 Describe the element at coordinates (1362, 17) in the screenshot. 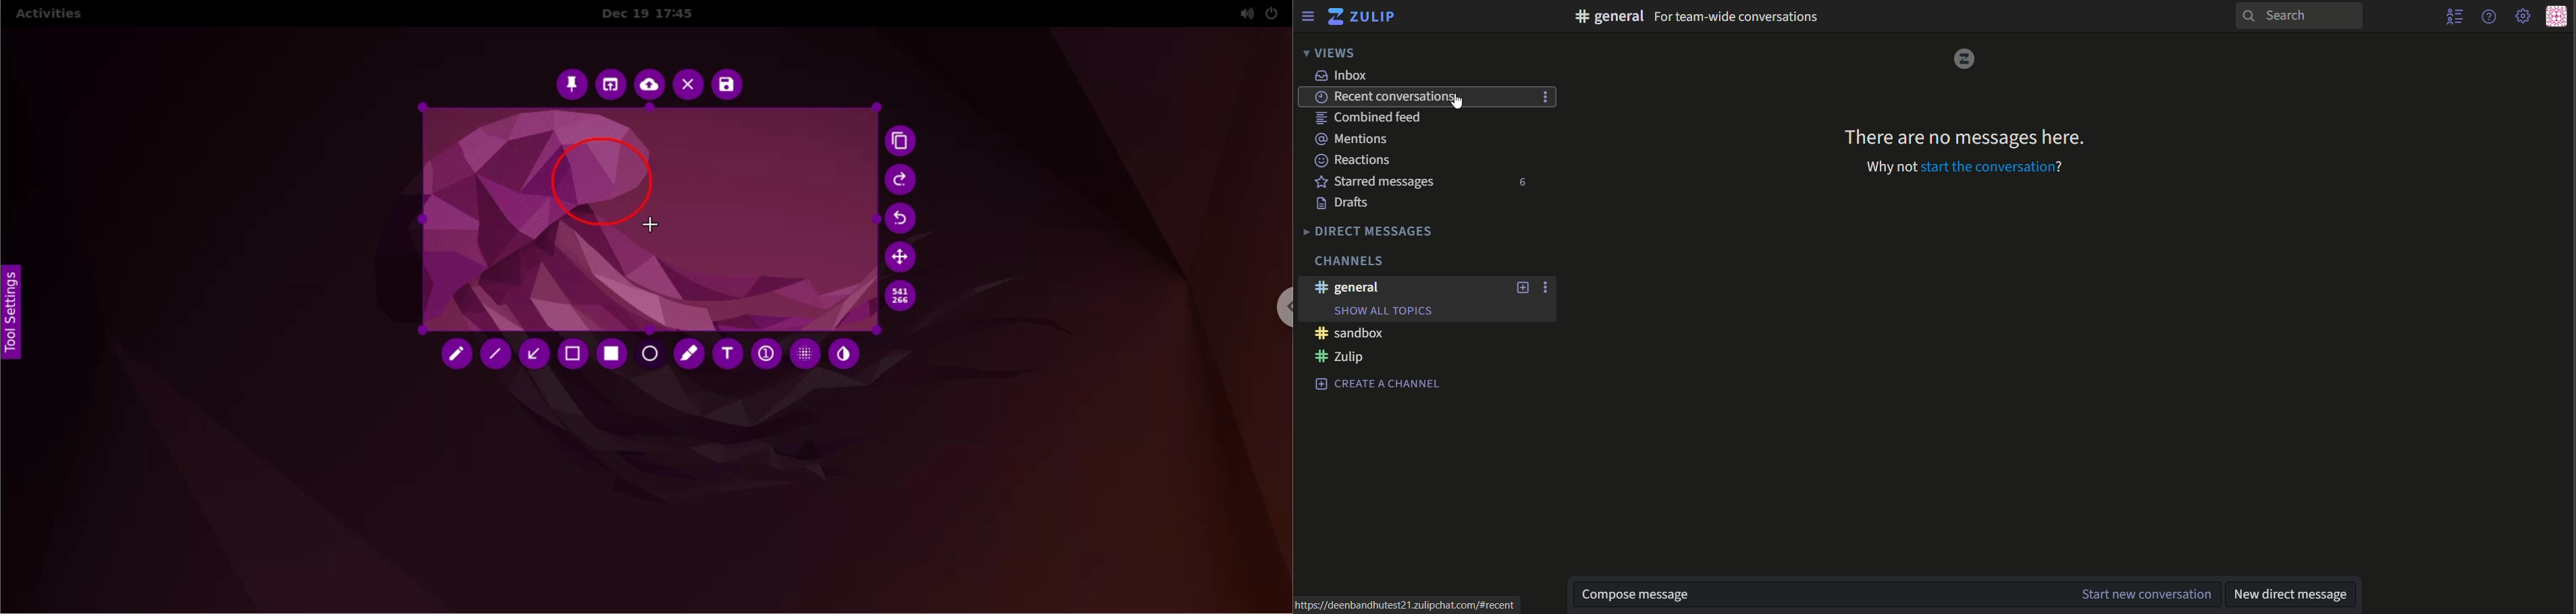

I see `logo and title` at that location.